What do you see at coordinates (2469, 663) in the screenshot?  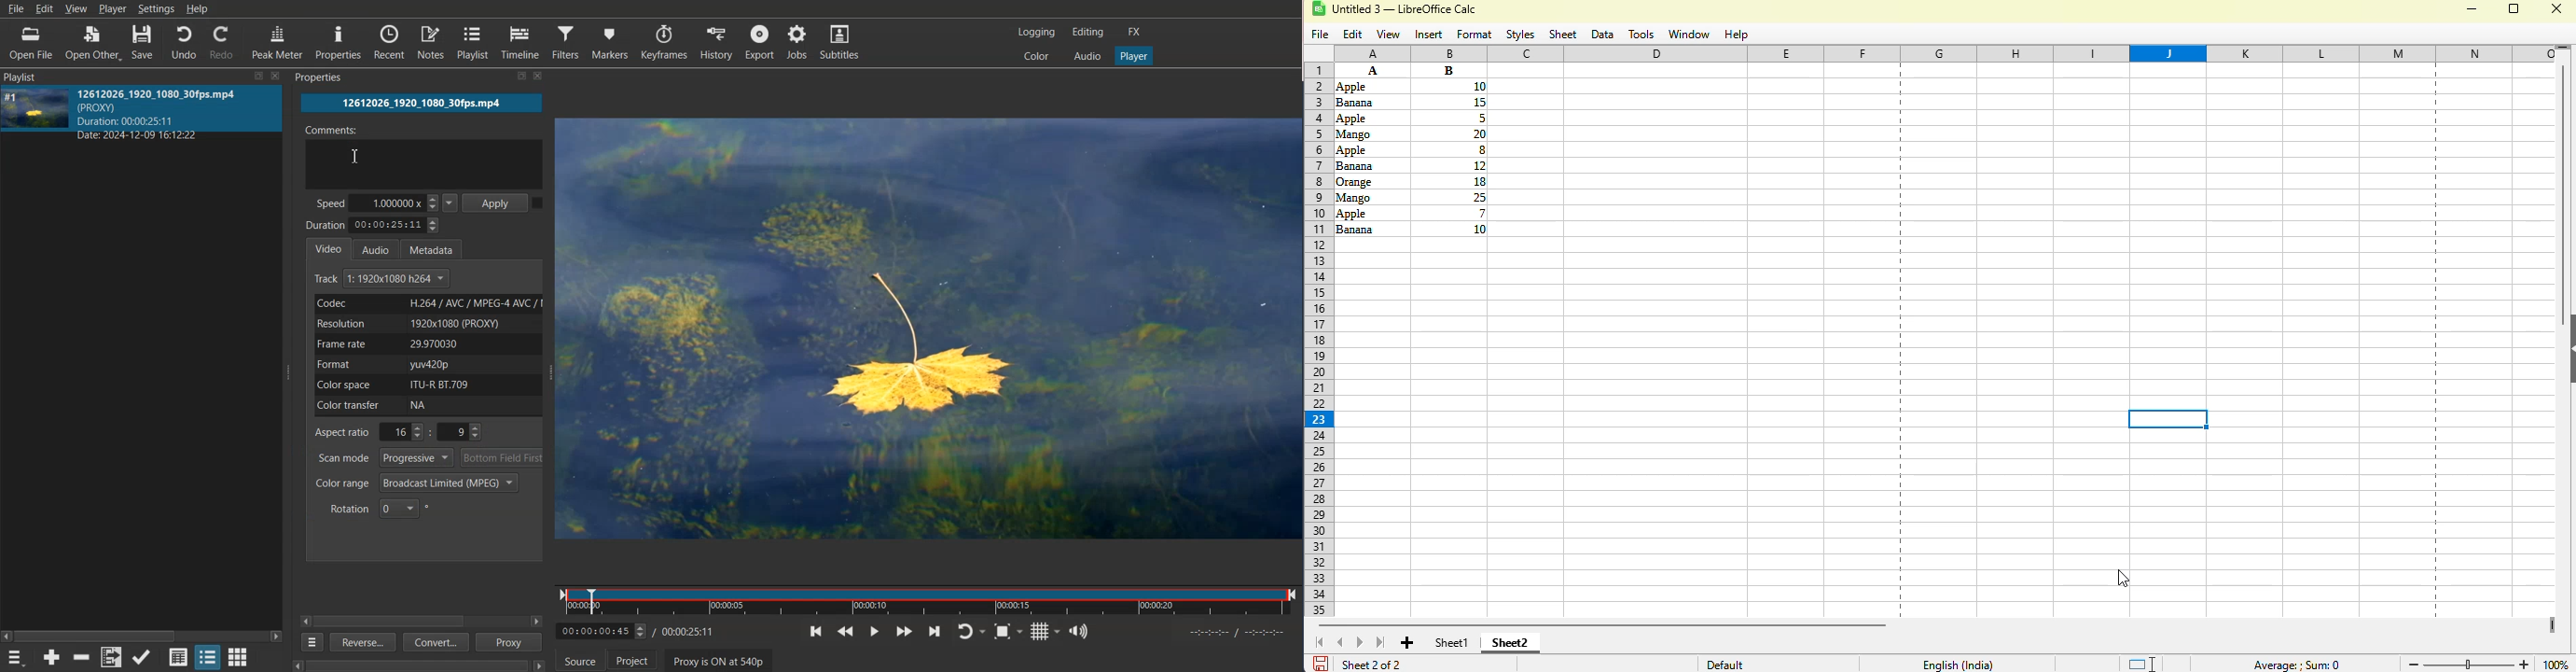 I see `change zoom level` at bounding box center [2469, 663].